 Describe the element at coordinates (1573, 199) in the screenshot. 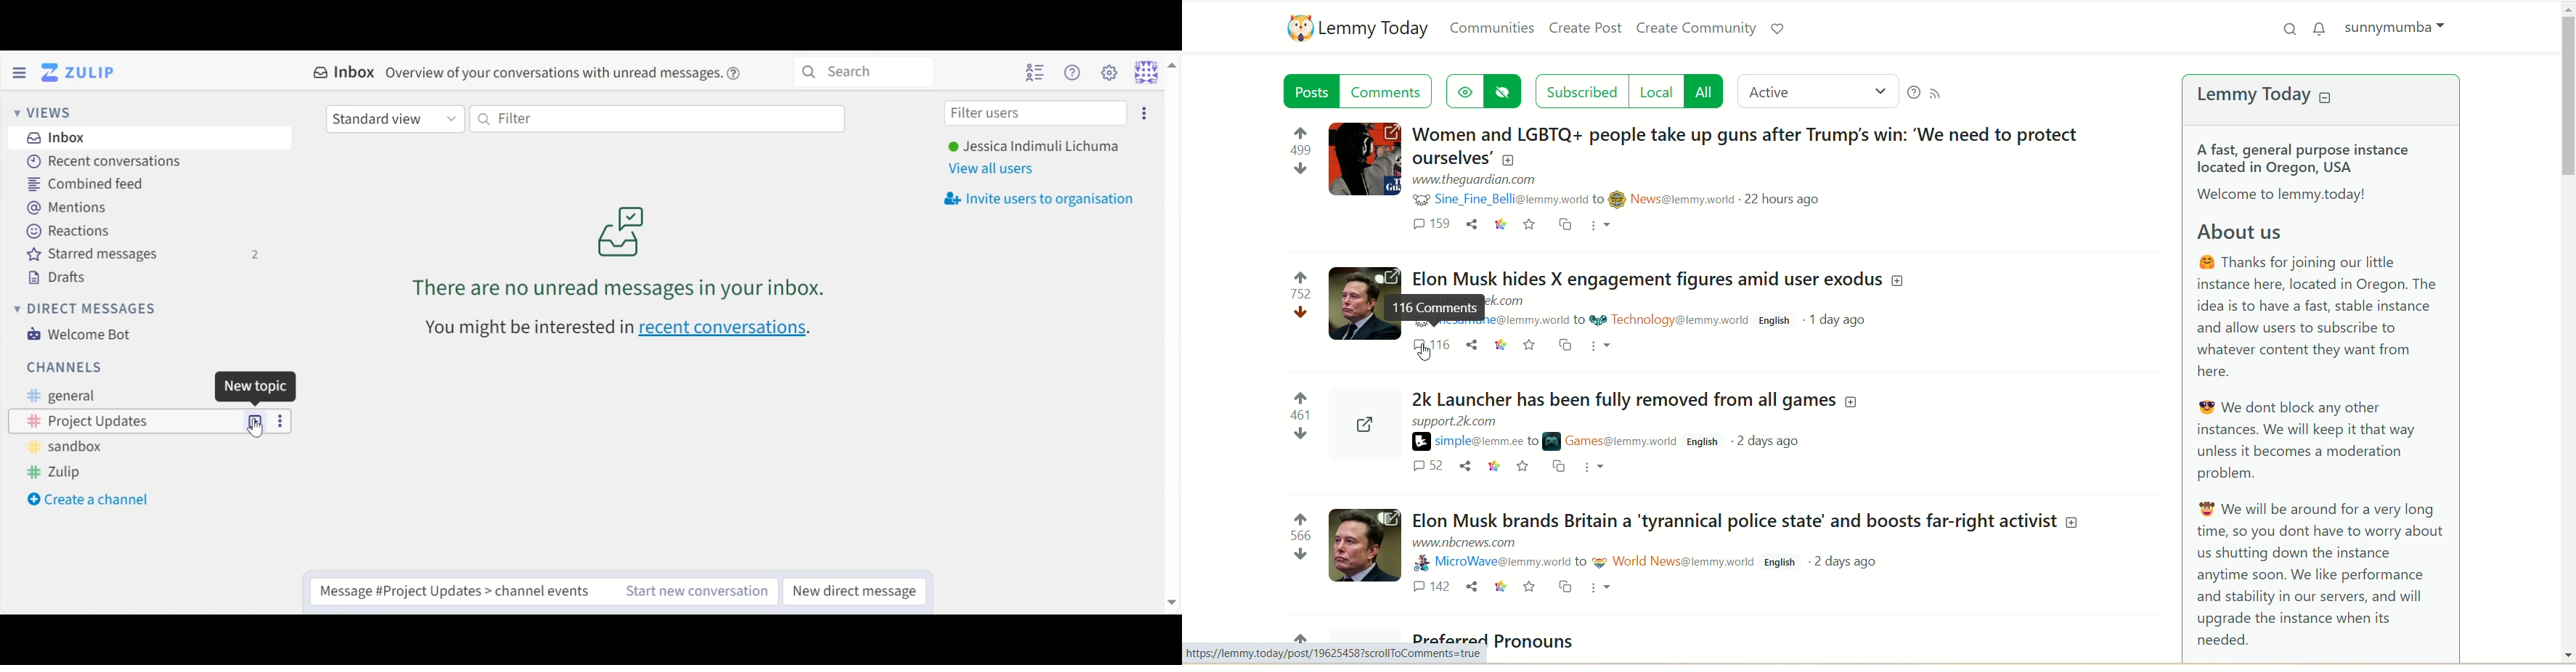

I see `0 92p Sine_Fine_Belli@lemmy.world to §@ News@lemmy.world` at that location.